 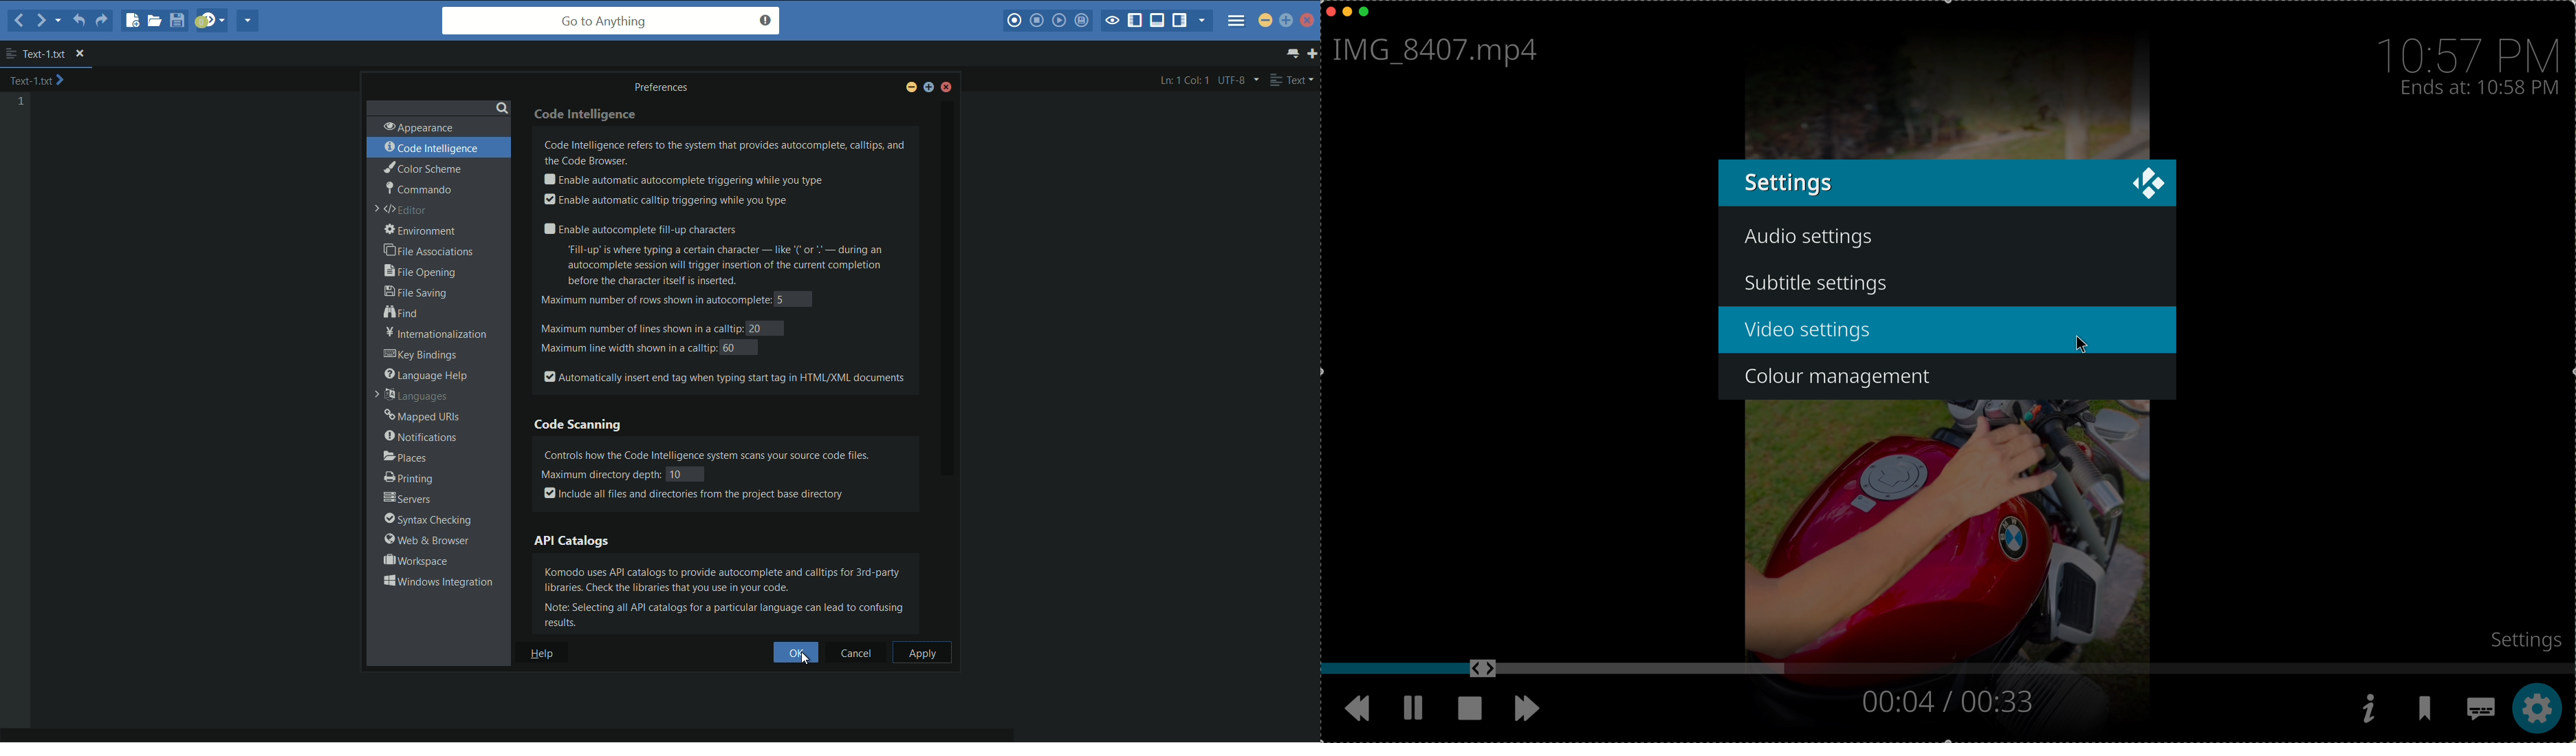 I want to click on video, so click(x=1952, y=83).